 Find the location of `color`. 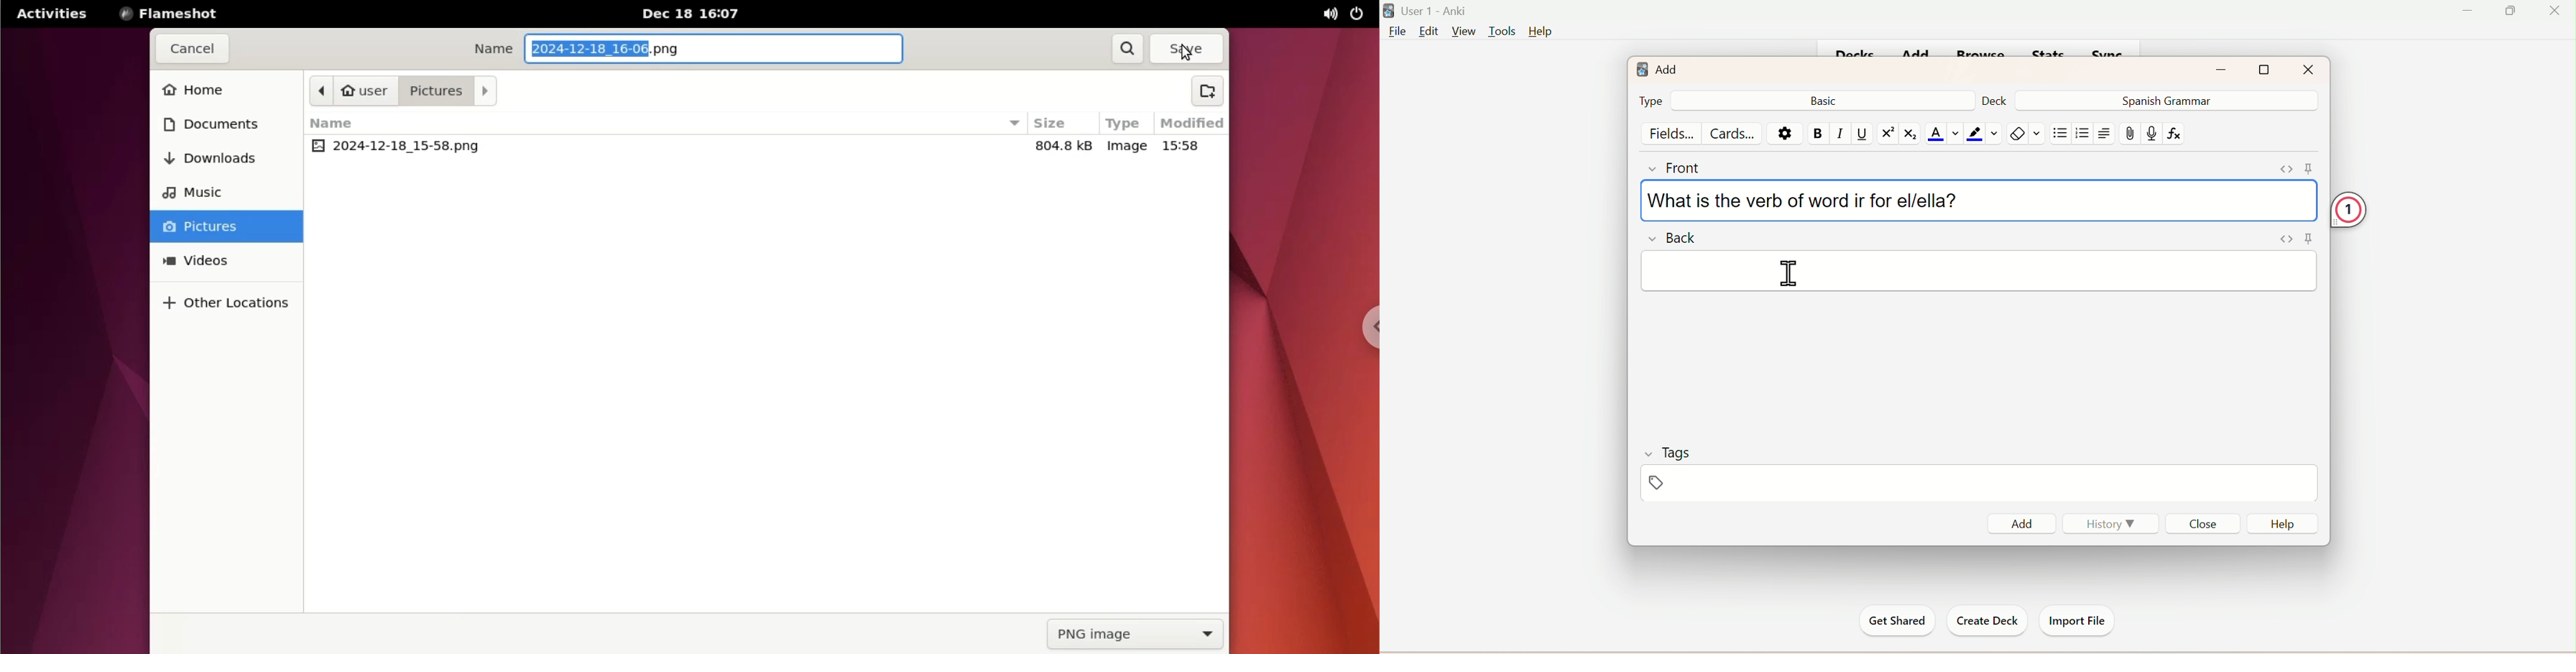

color is located at coordinates (1981, 134).